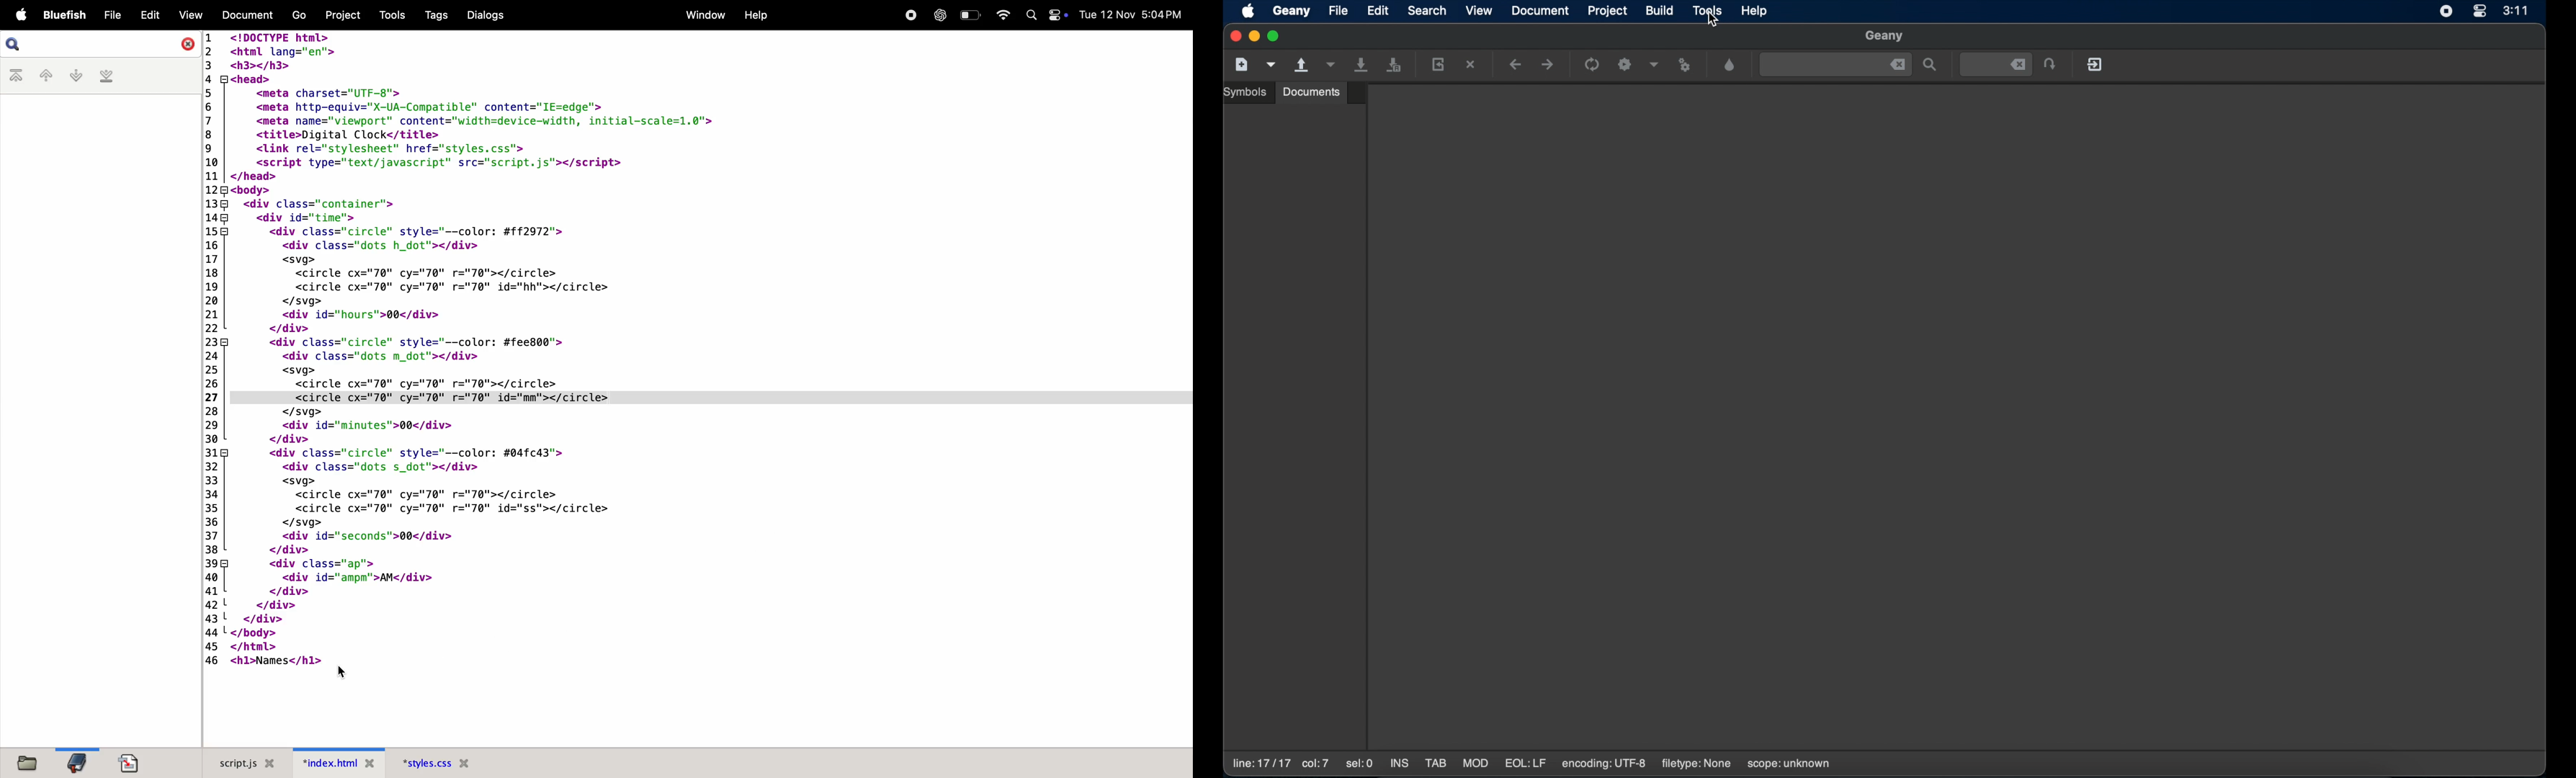 The width and height of the screenshot is (2576, 784). I want to click on edit, so click(148, 14).